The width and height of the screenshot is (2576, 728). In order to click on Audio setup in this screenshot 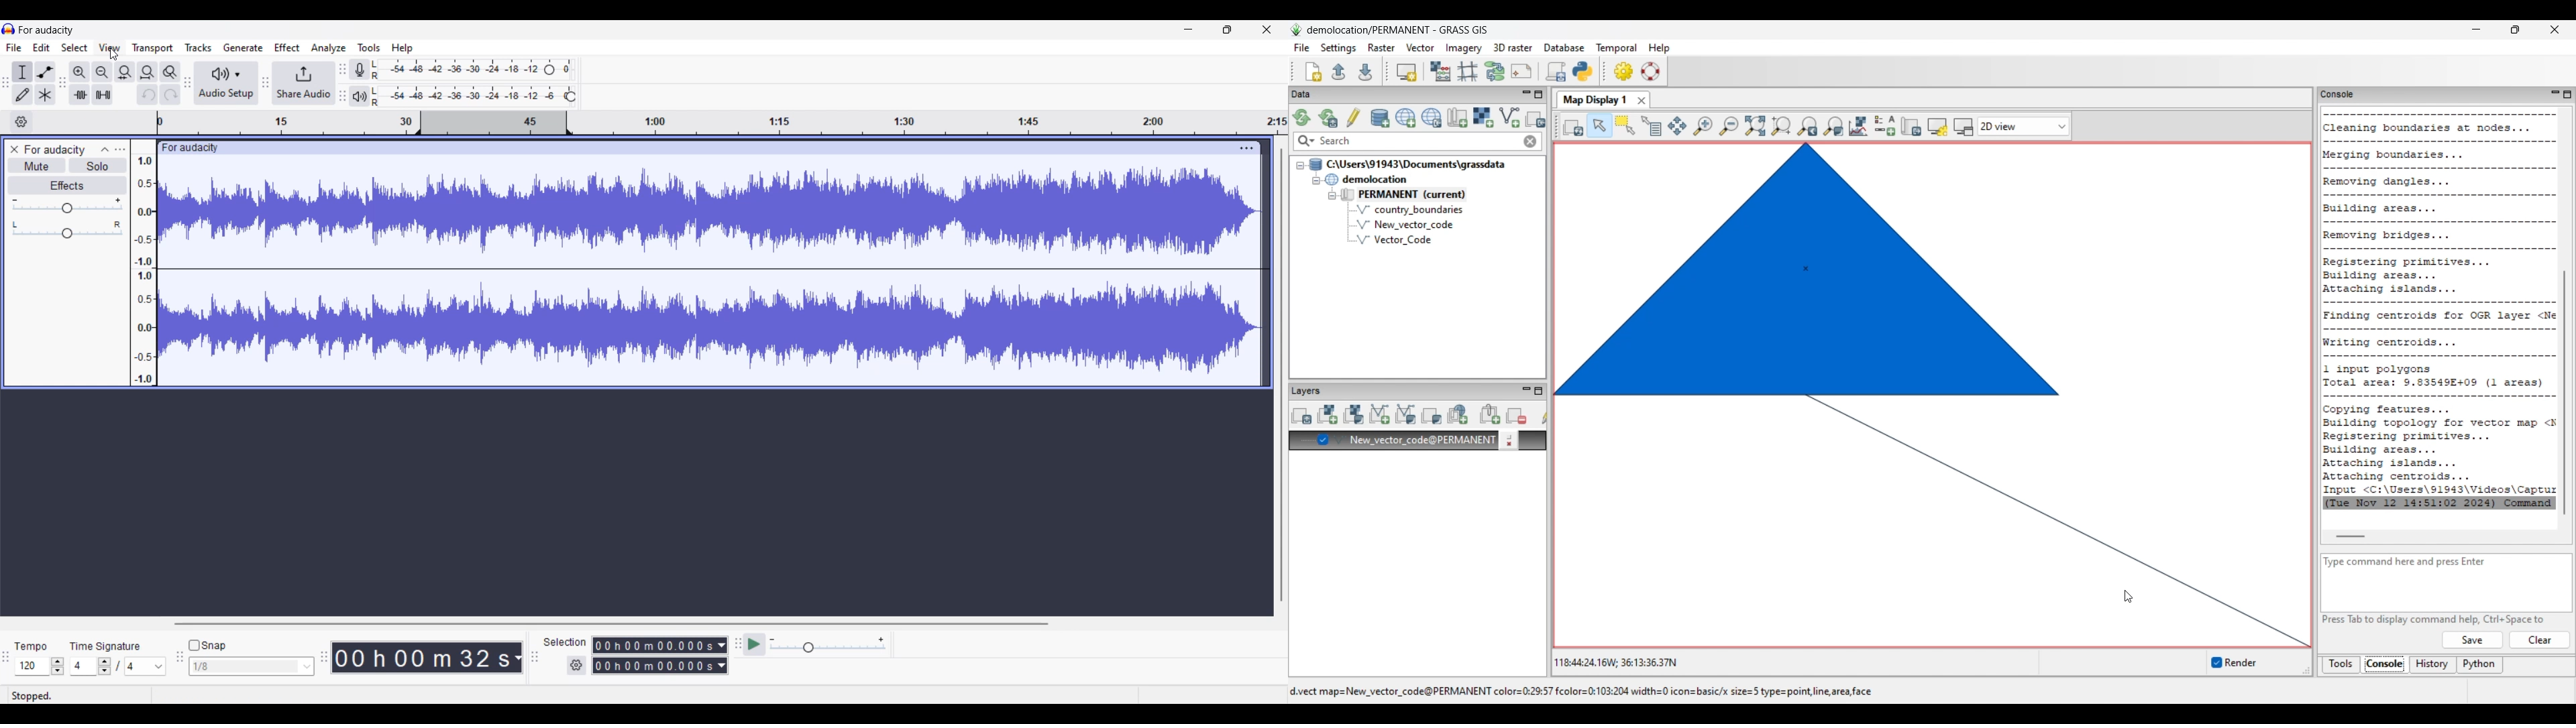, I will do `click(227, 83)`.